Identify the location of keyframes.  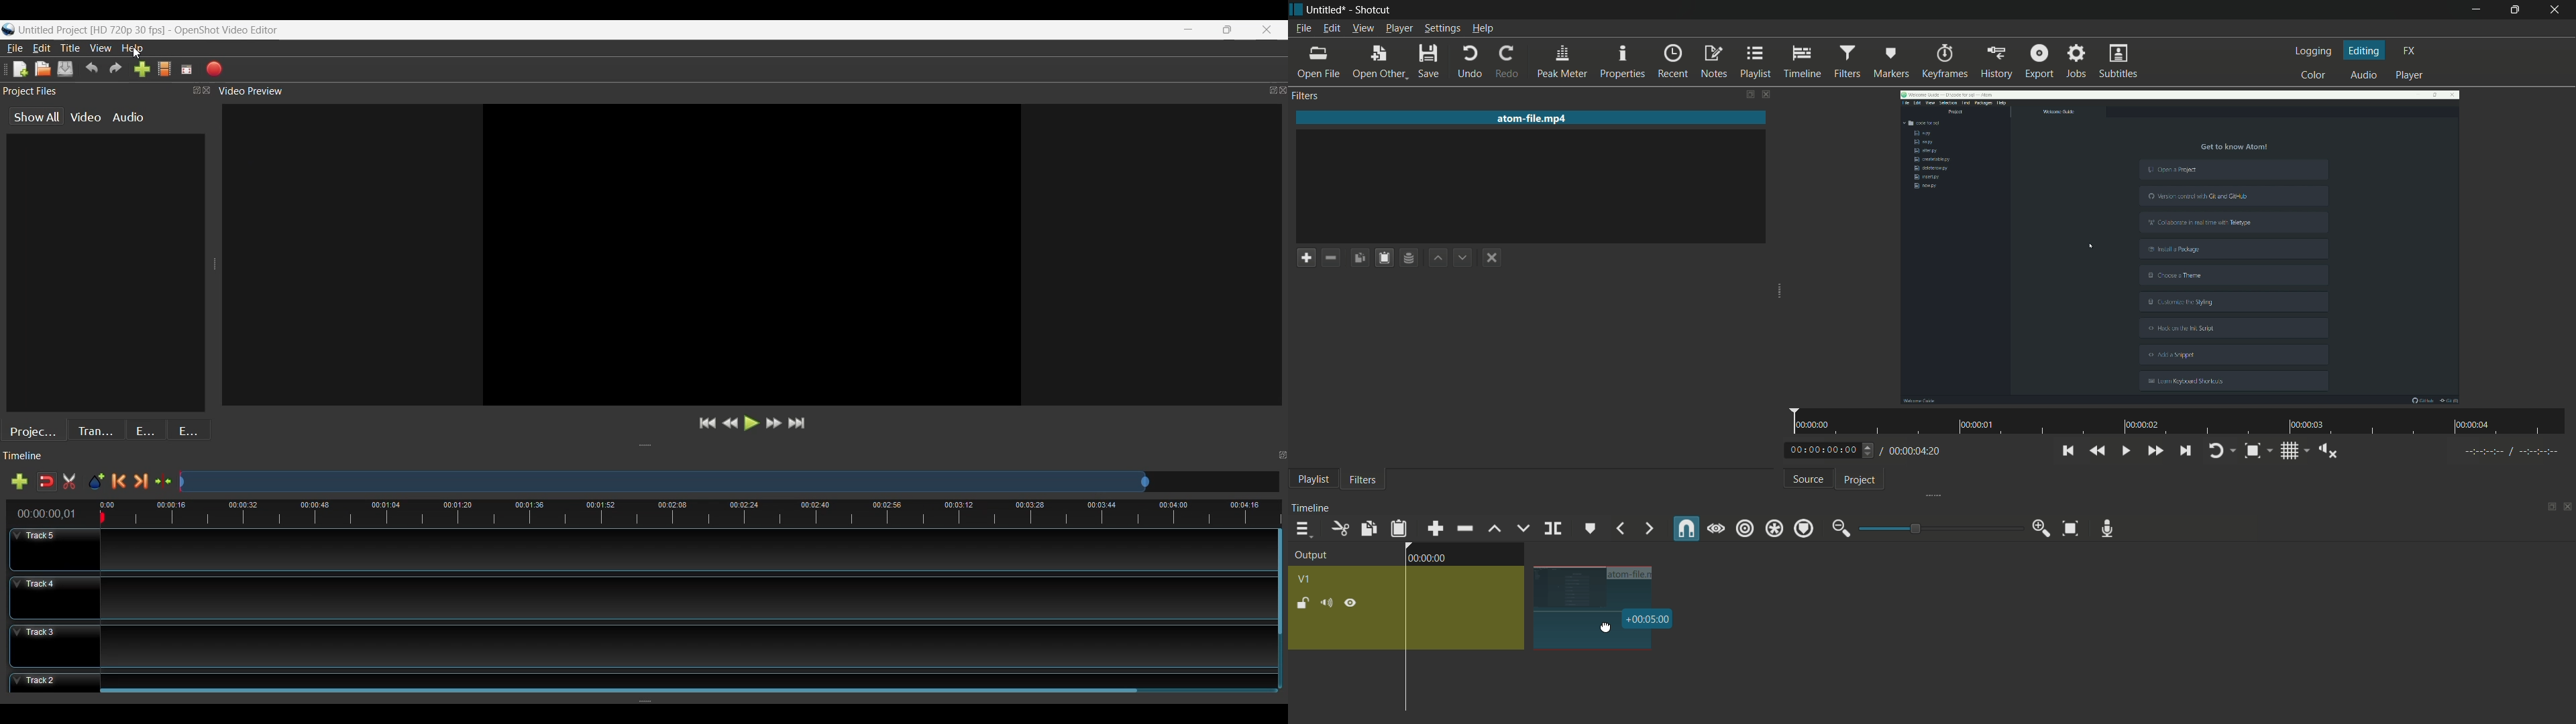
(1944, 60).